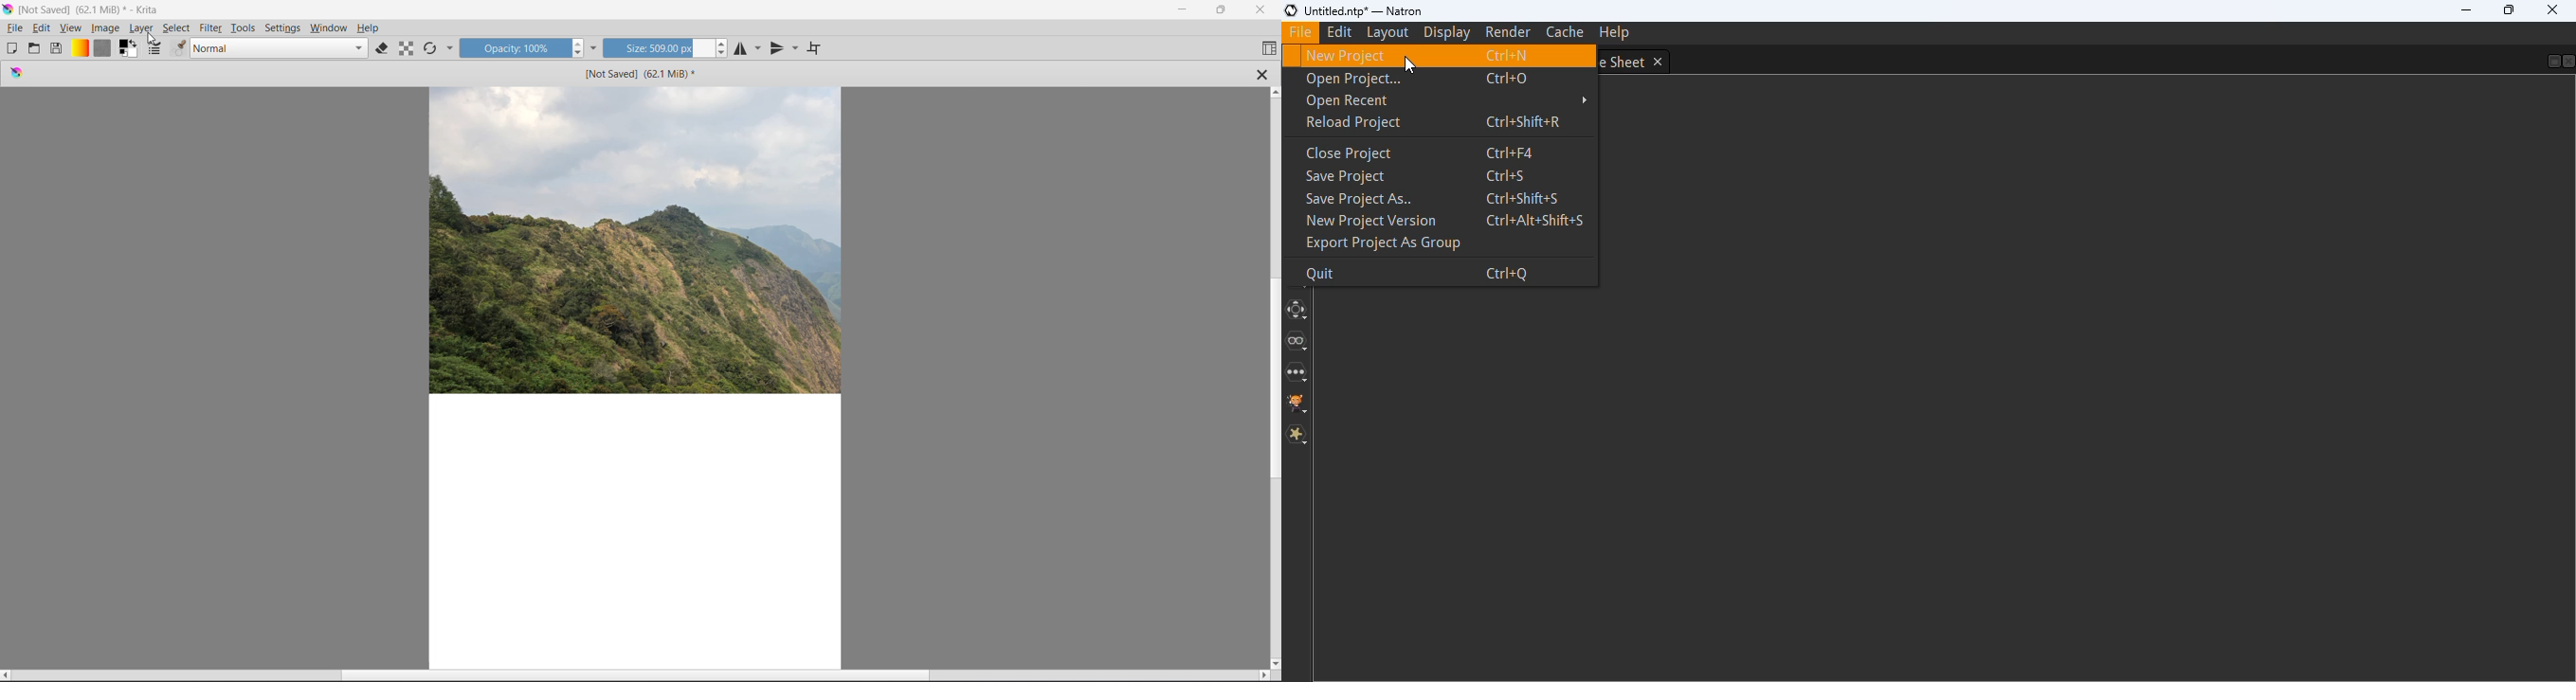  What do you see at coordinates (514, 49) in the screenshot?
I see `Opacity` at bounding box center [514, 49].